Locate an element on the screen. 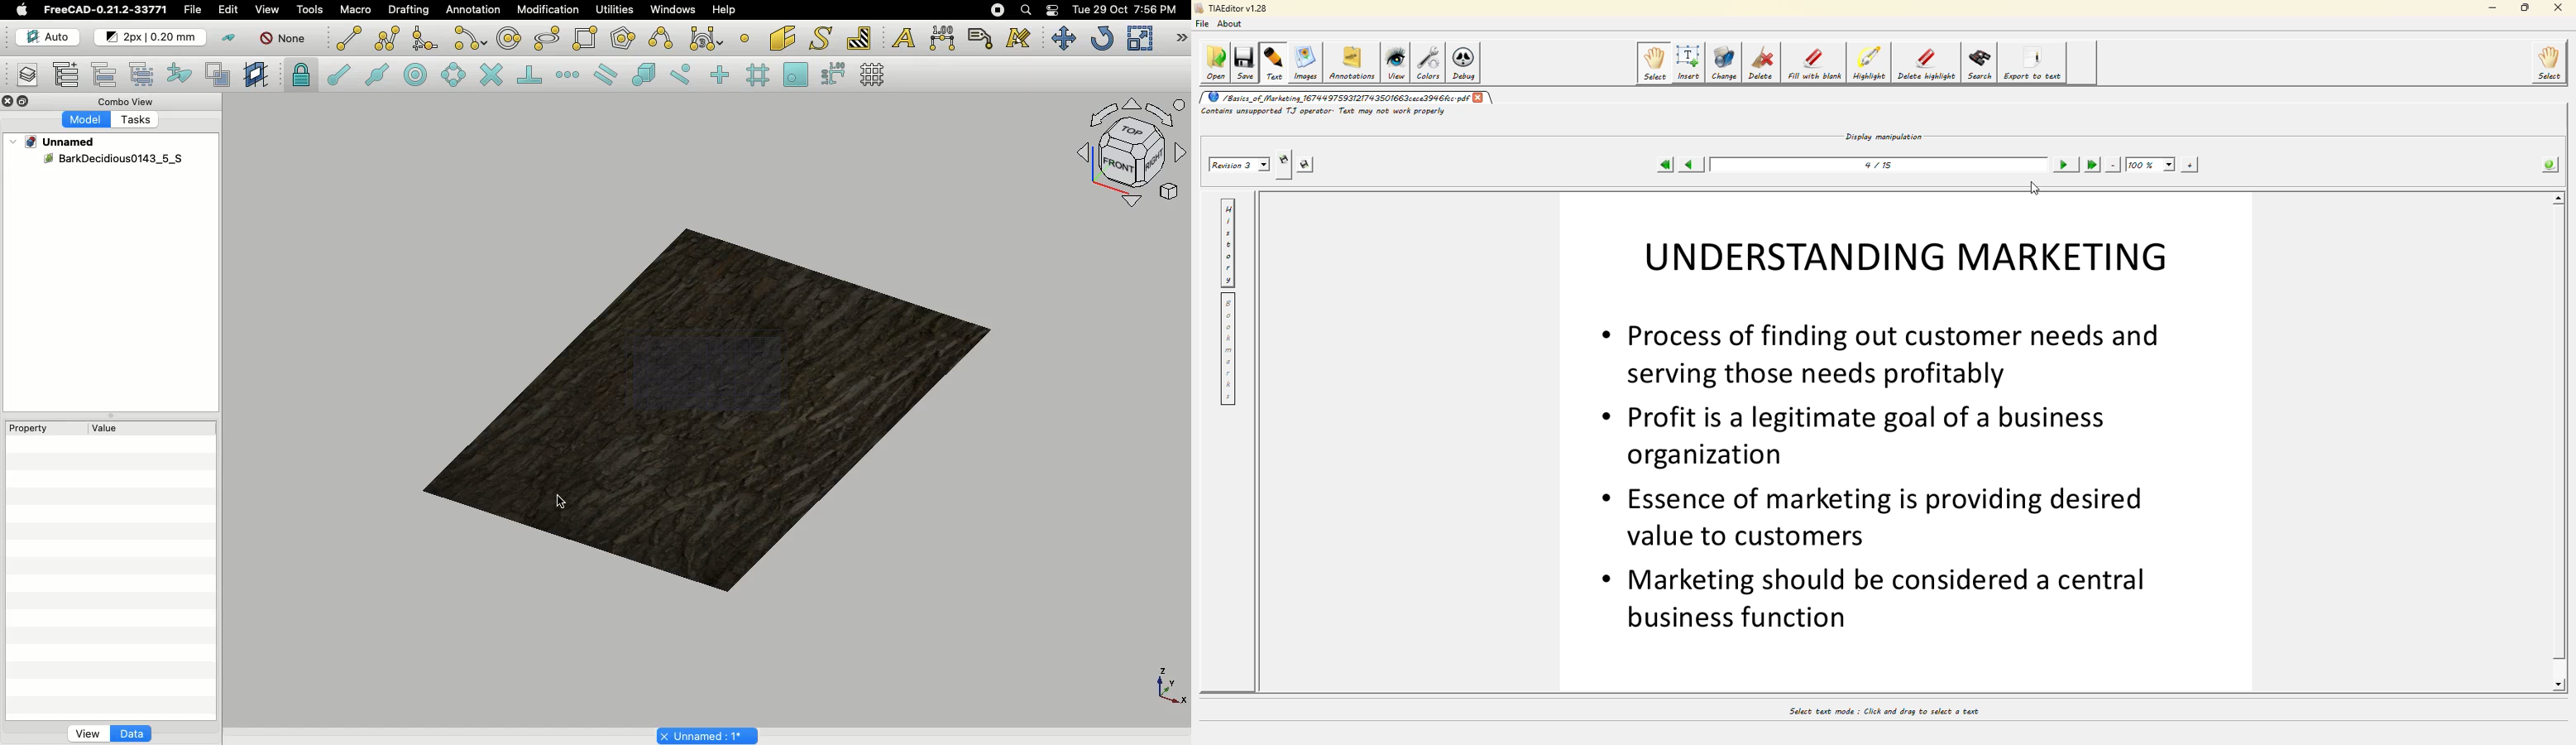 Image resolution: width=2576 pixels, height=756 pixels. Create working plane proxy is located at coordinates (221, 75).